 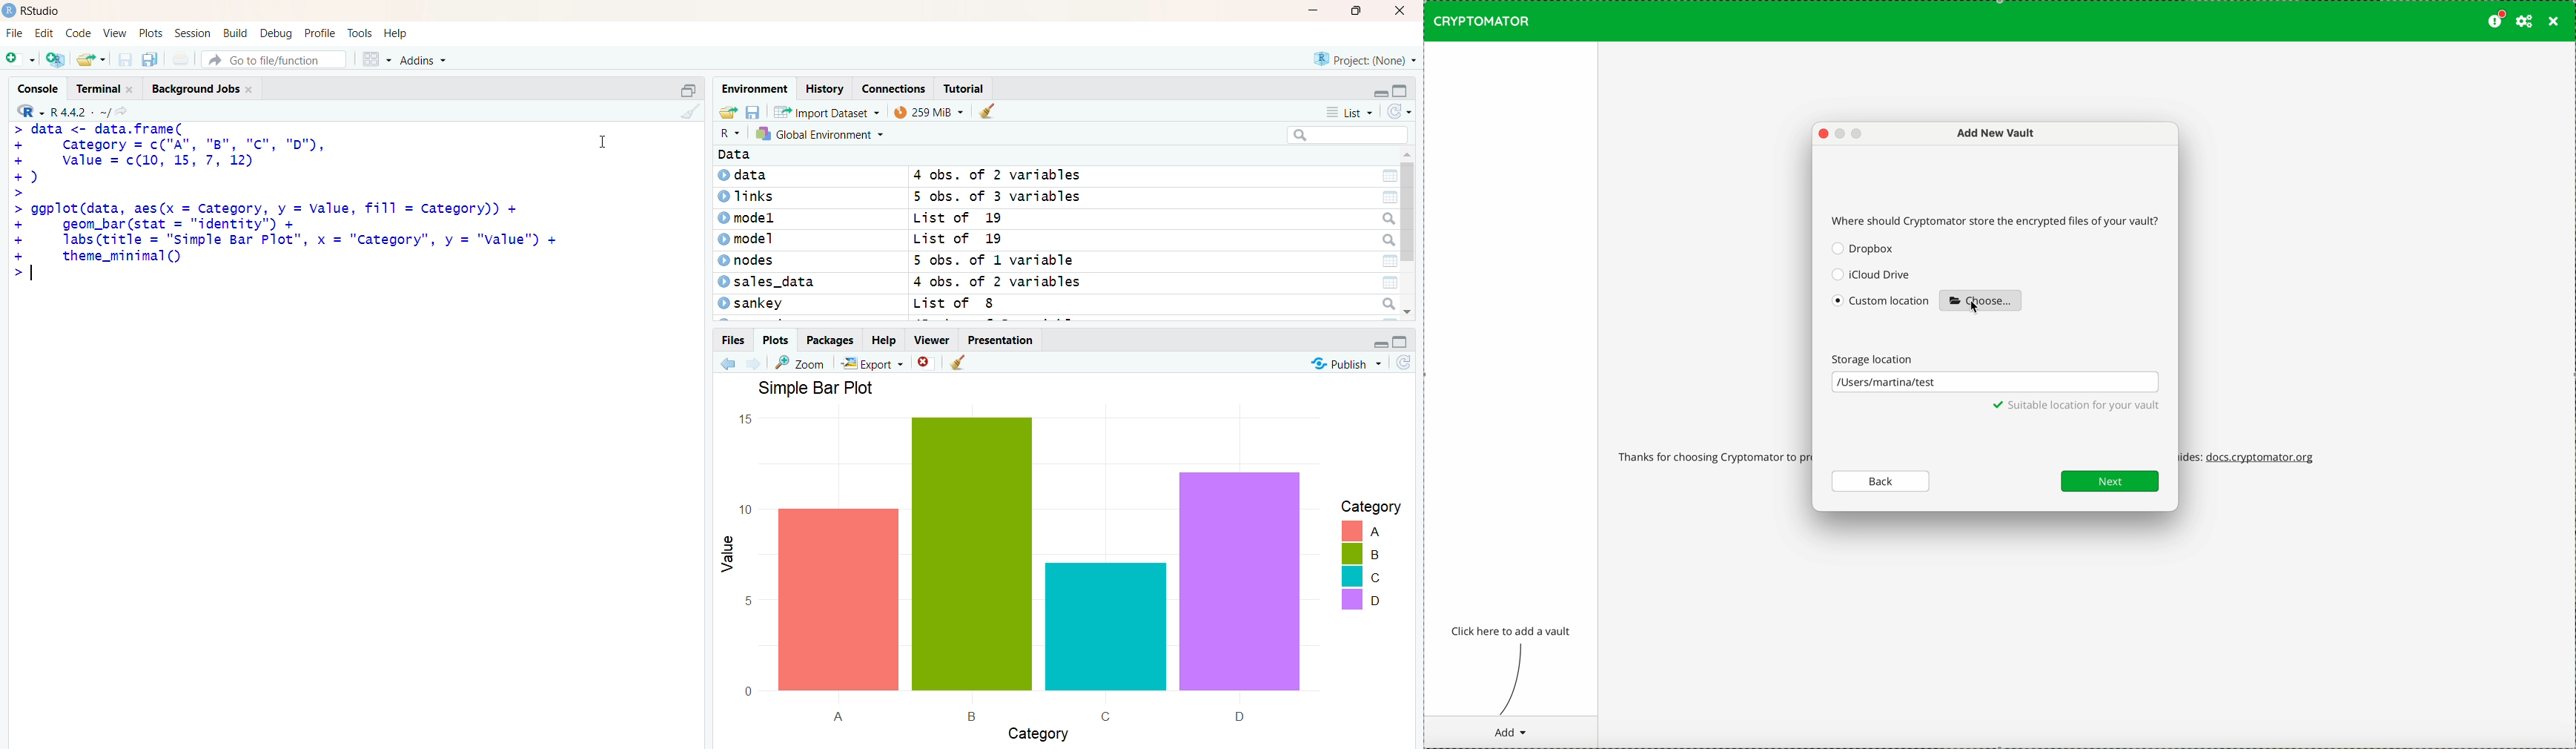 I want to click on Session, so click(x=193, y=33).